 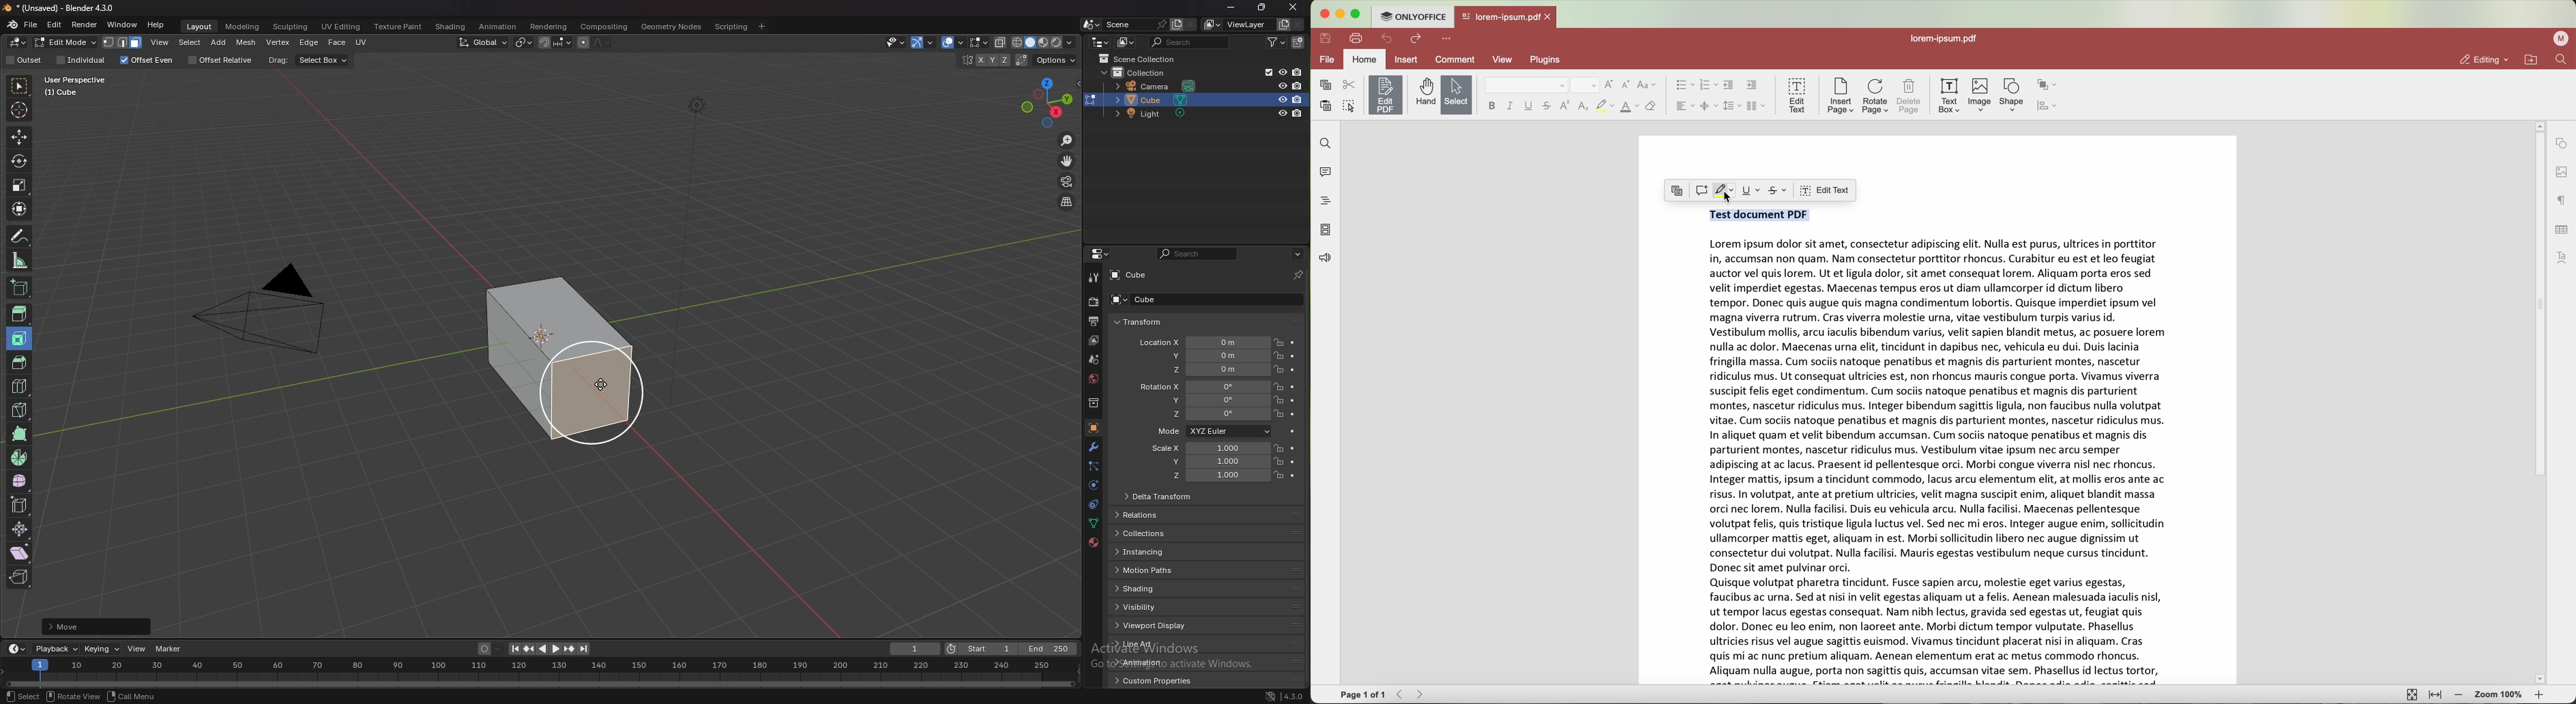 I want to click on italic, so click(x=1510, y=107).